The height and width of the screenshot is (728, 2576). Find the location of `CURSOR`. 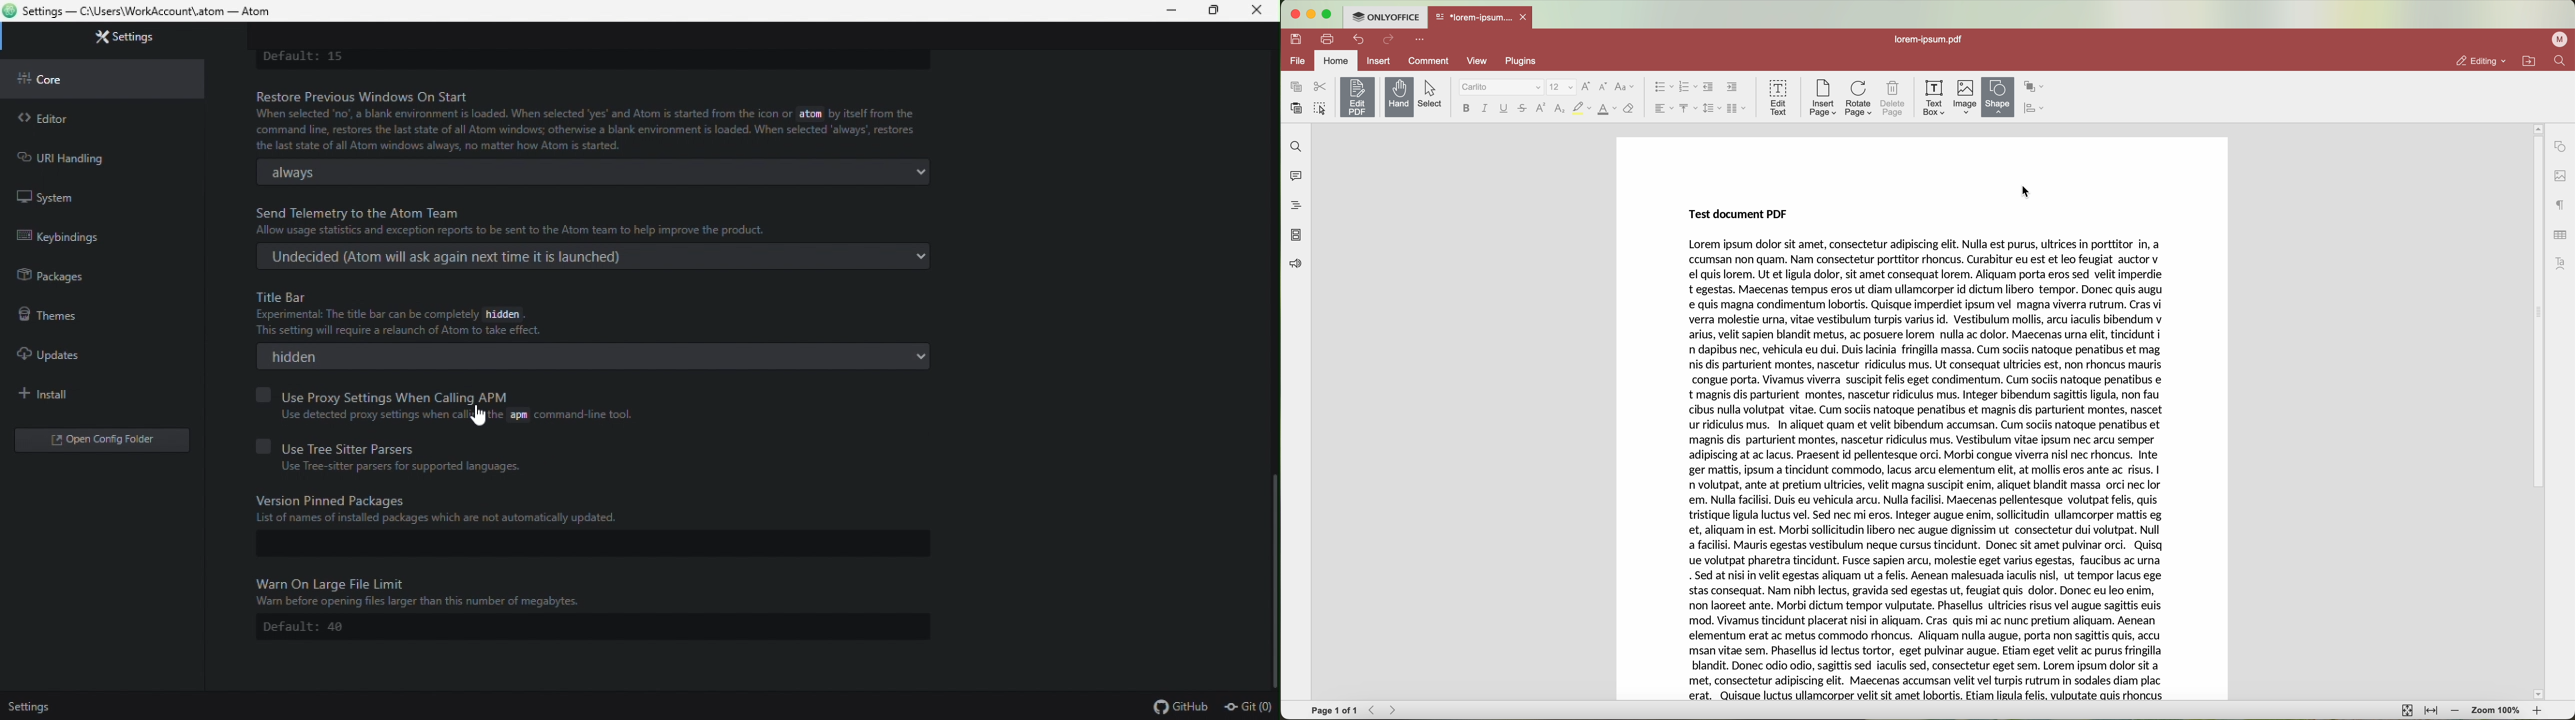

CURSOR is located at coordinates (2025, 192).